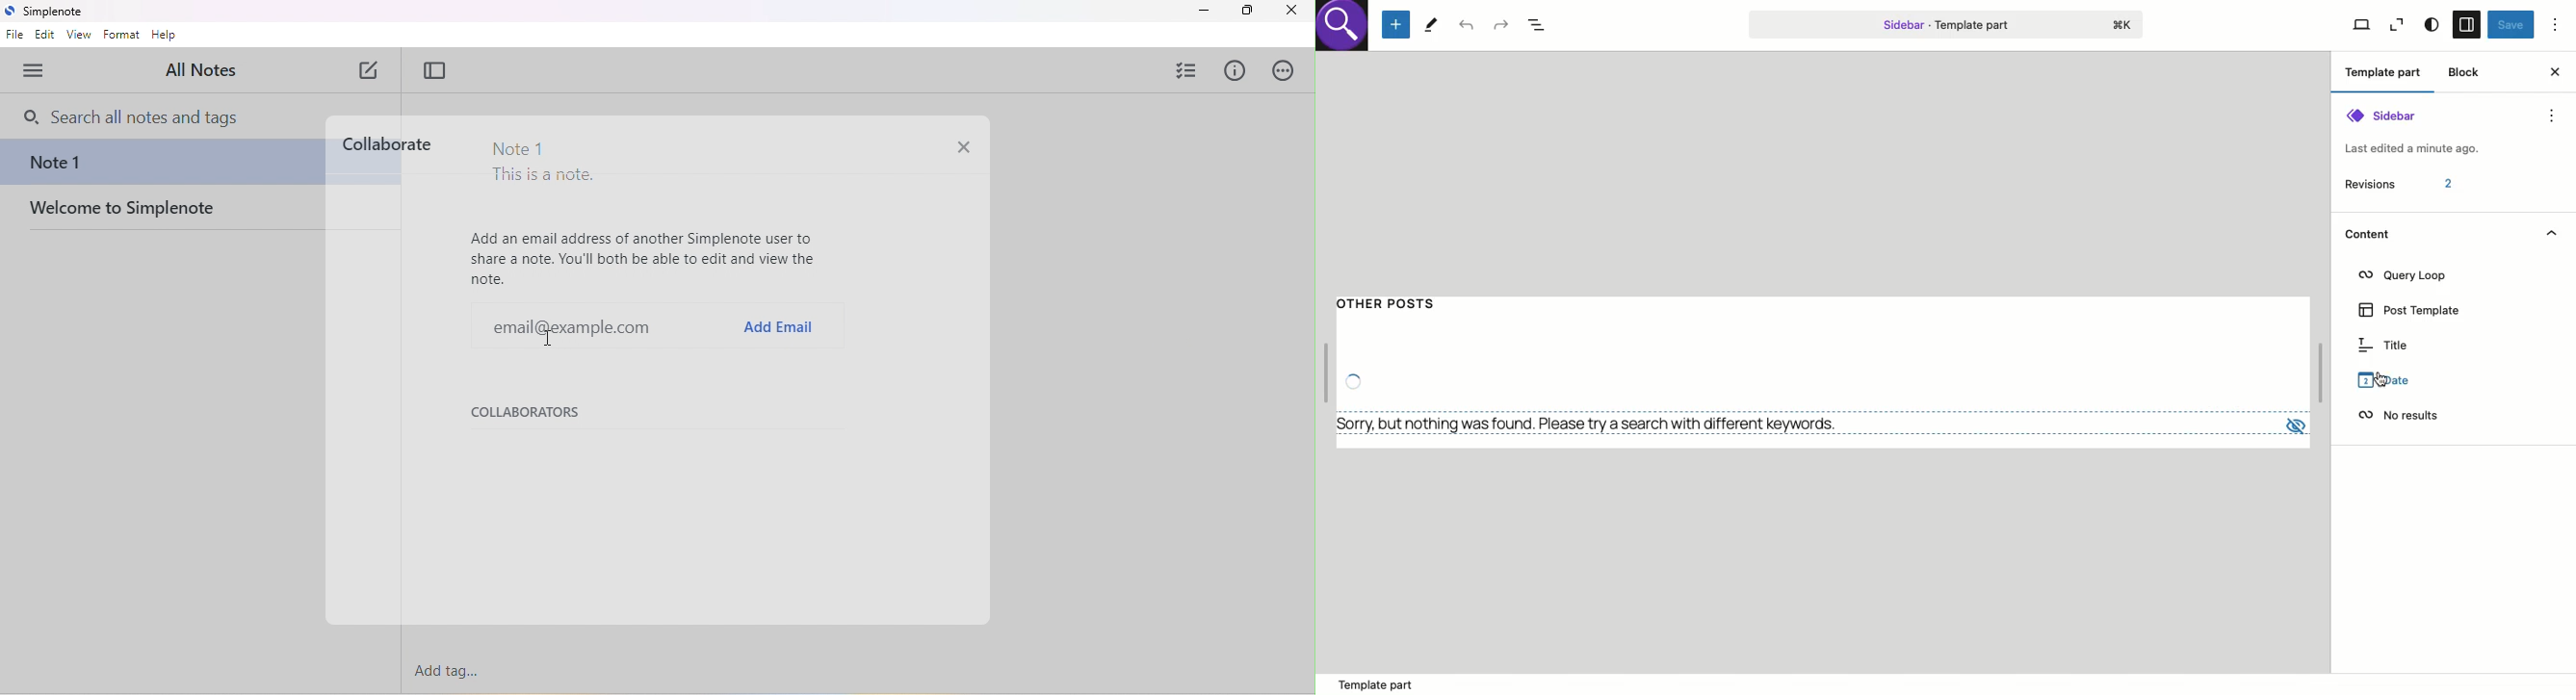  I want to click on Add an email address of another Simplenote user to share a note. You'll both be able to edit and view the note., so click(645, 258).